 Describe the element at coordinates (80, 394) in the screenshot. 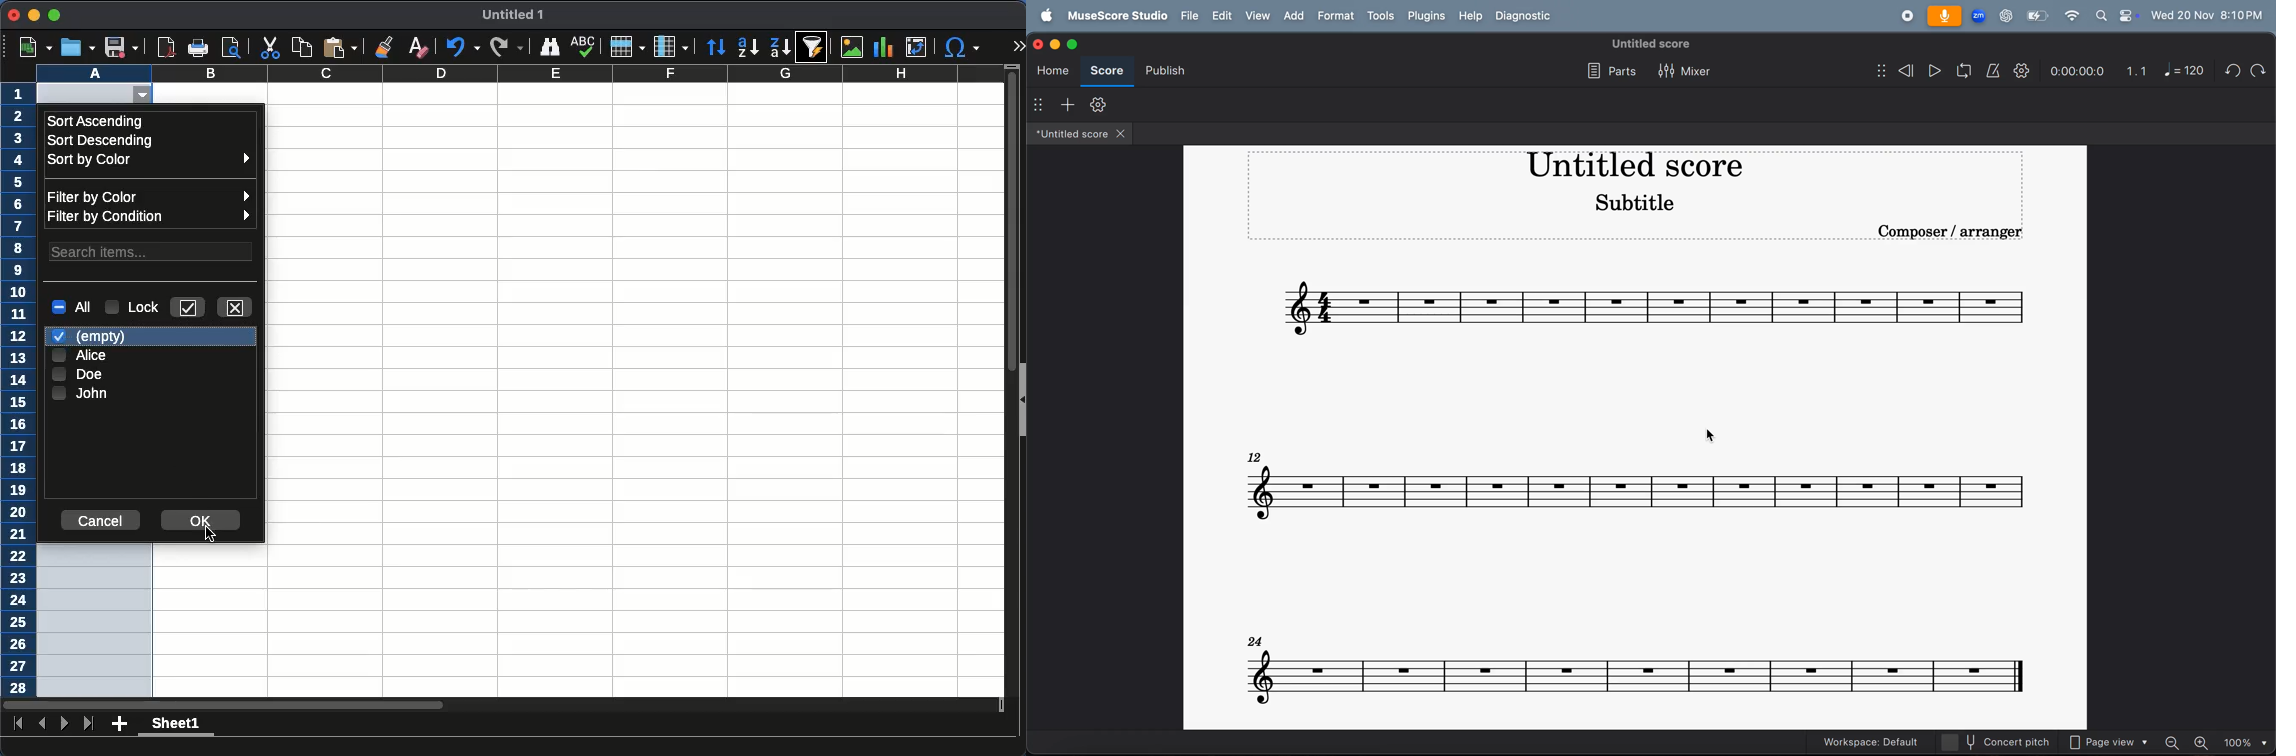

I see `john` at that location.